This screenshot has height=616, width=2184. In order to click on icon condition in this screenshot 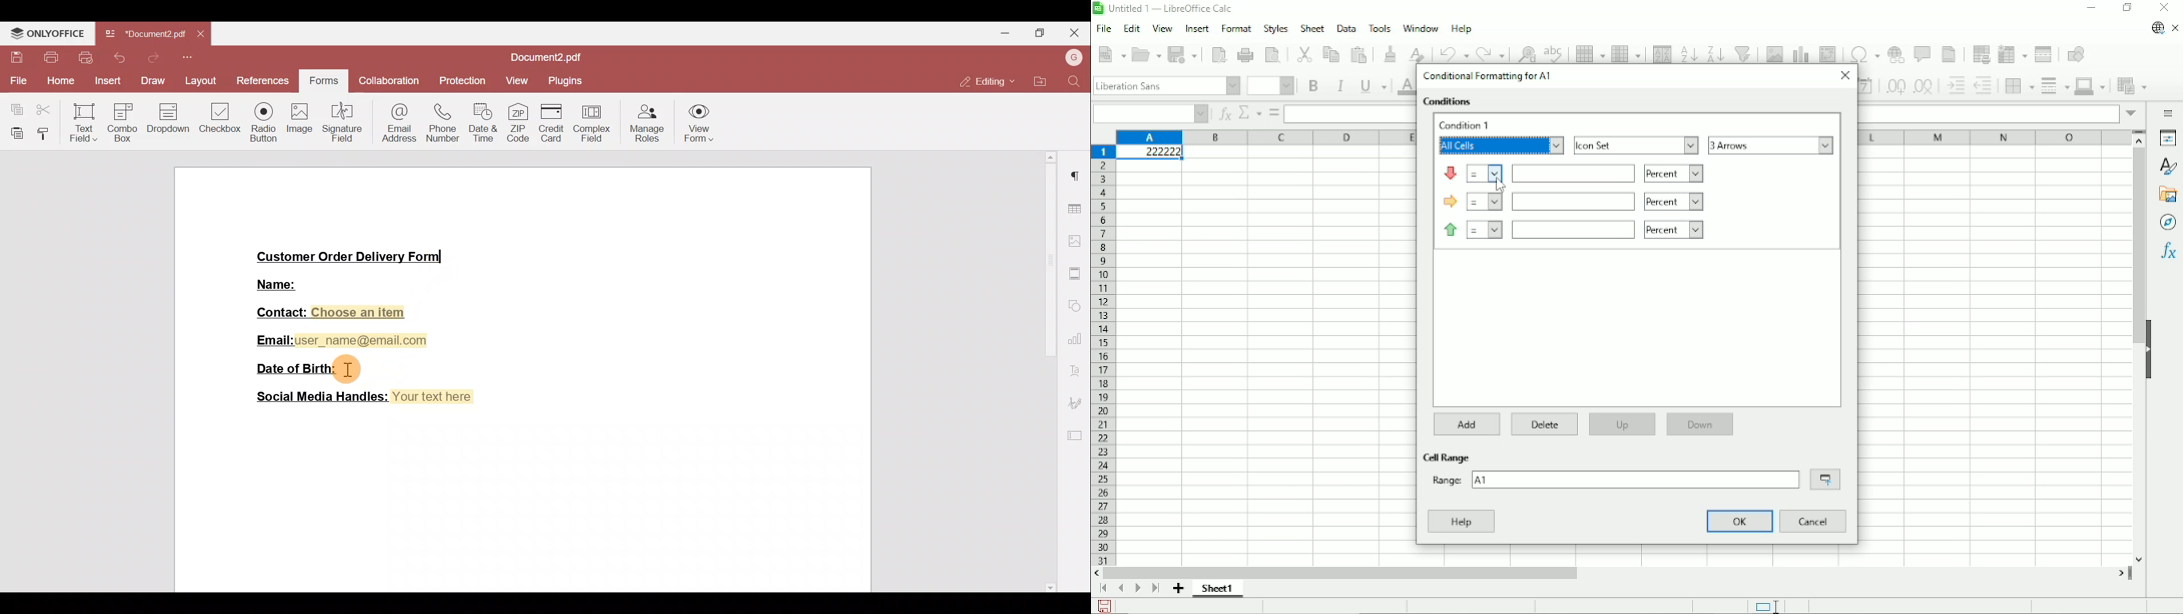, I will do `click(1540, 201)`.